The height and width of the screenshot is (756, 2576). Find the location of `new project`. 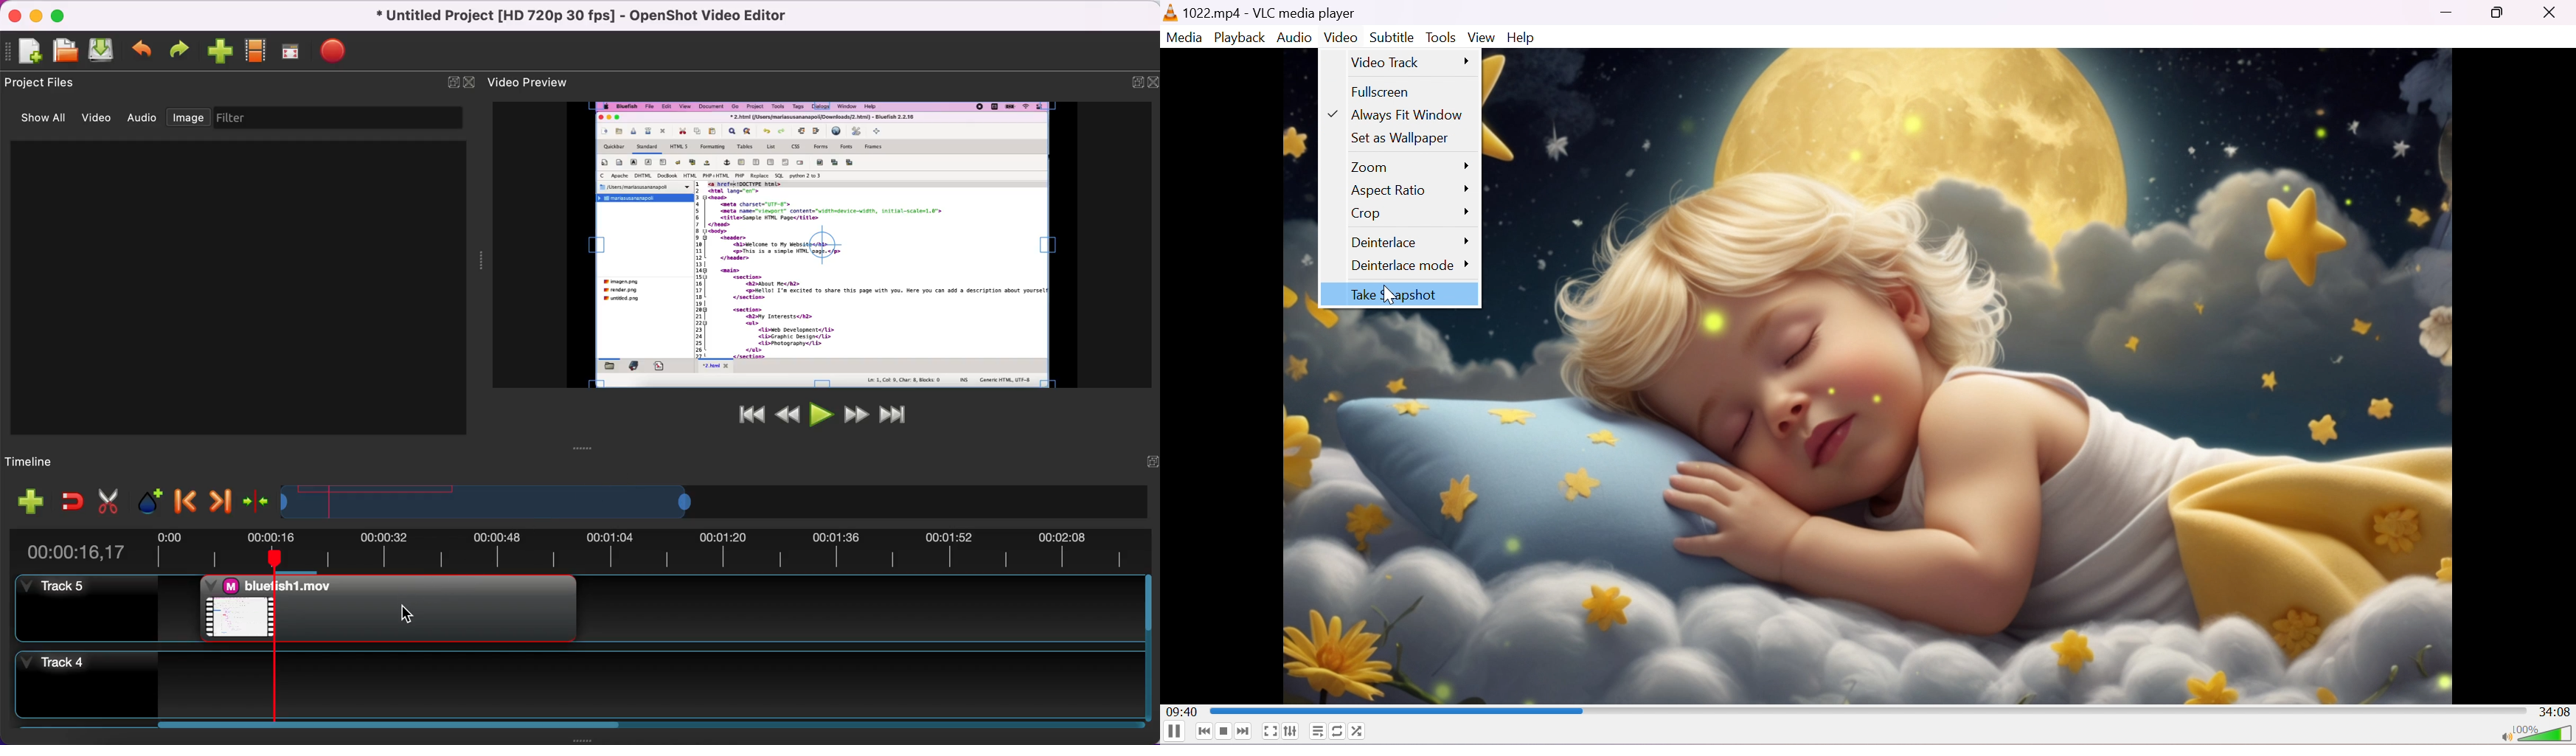

new project is located at coordinates (30, 53).